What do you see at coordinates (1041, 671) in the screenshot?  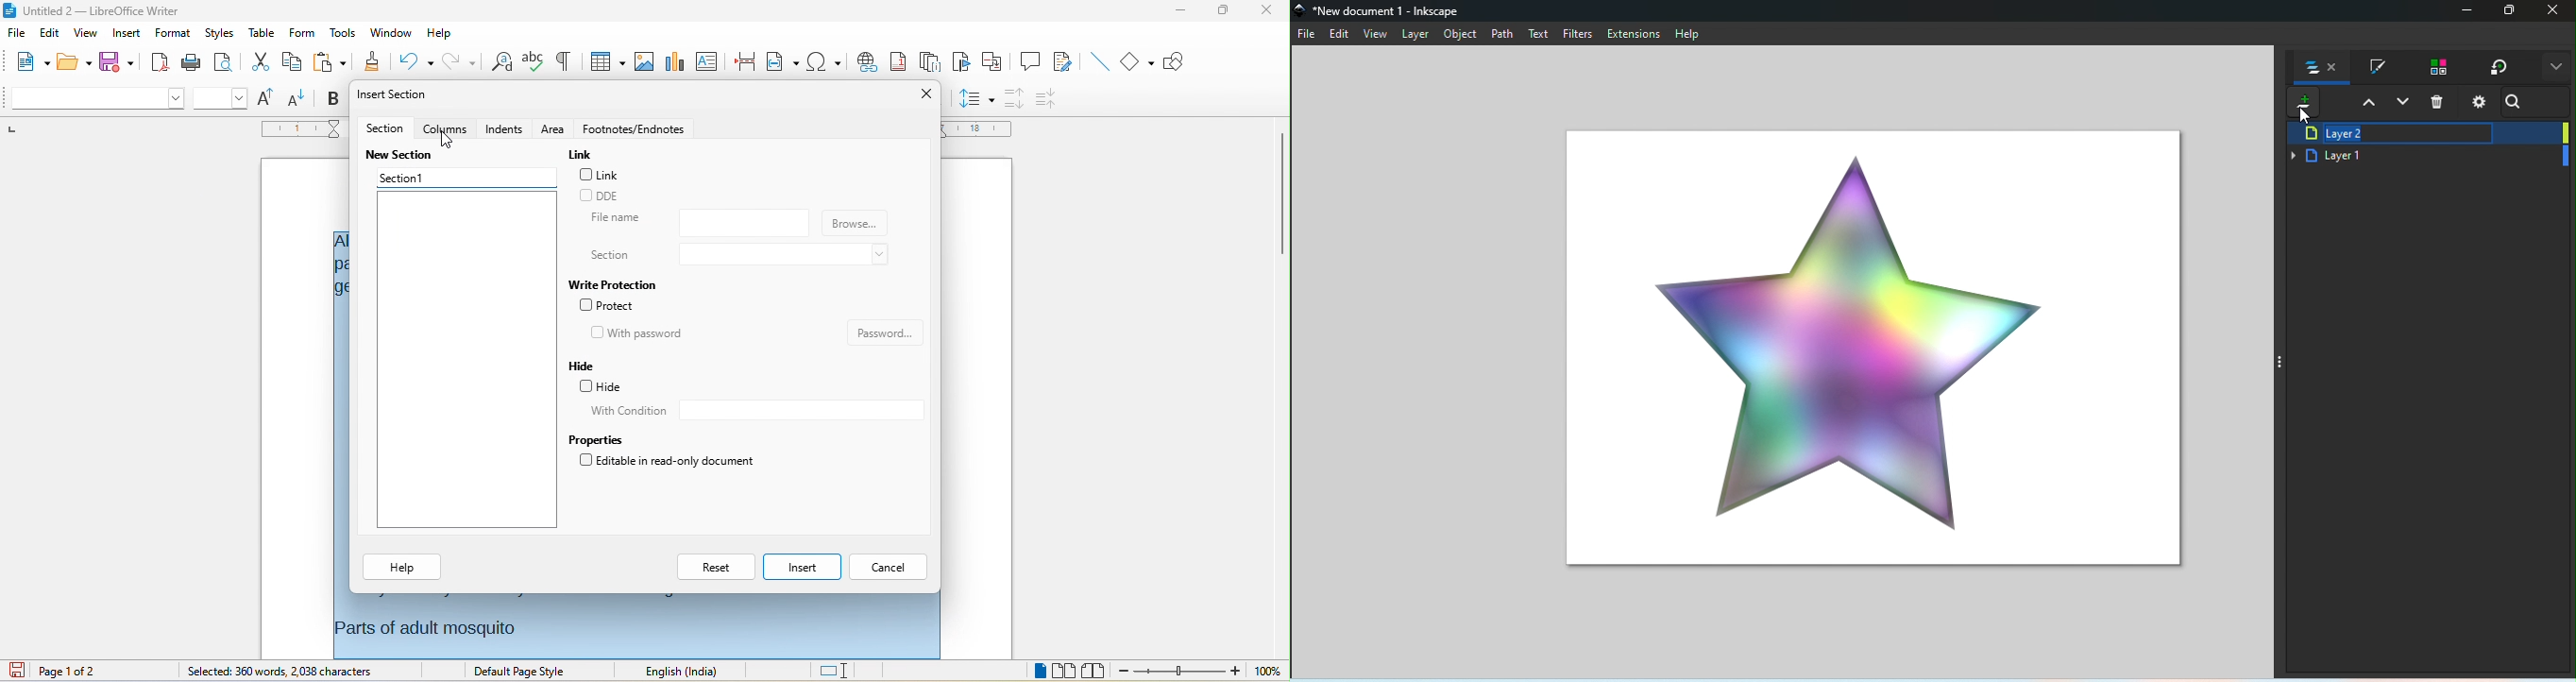 I see `single page view` at bounding box center [1041, 671].